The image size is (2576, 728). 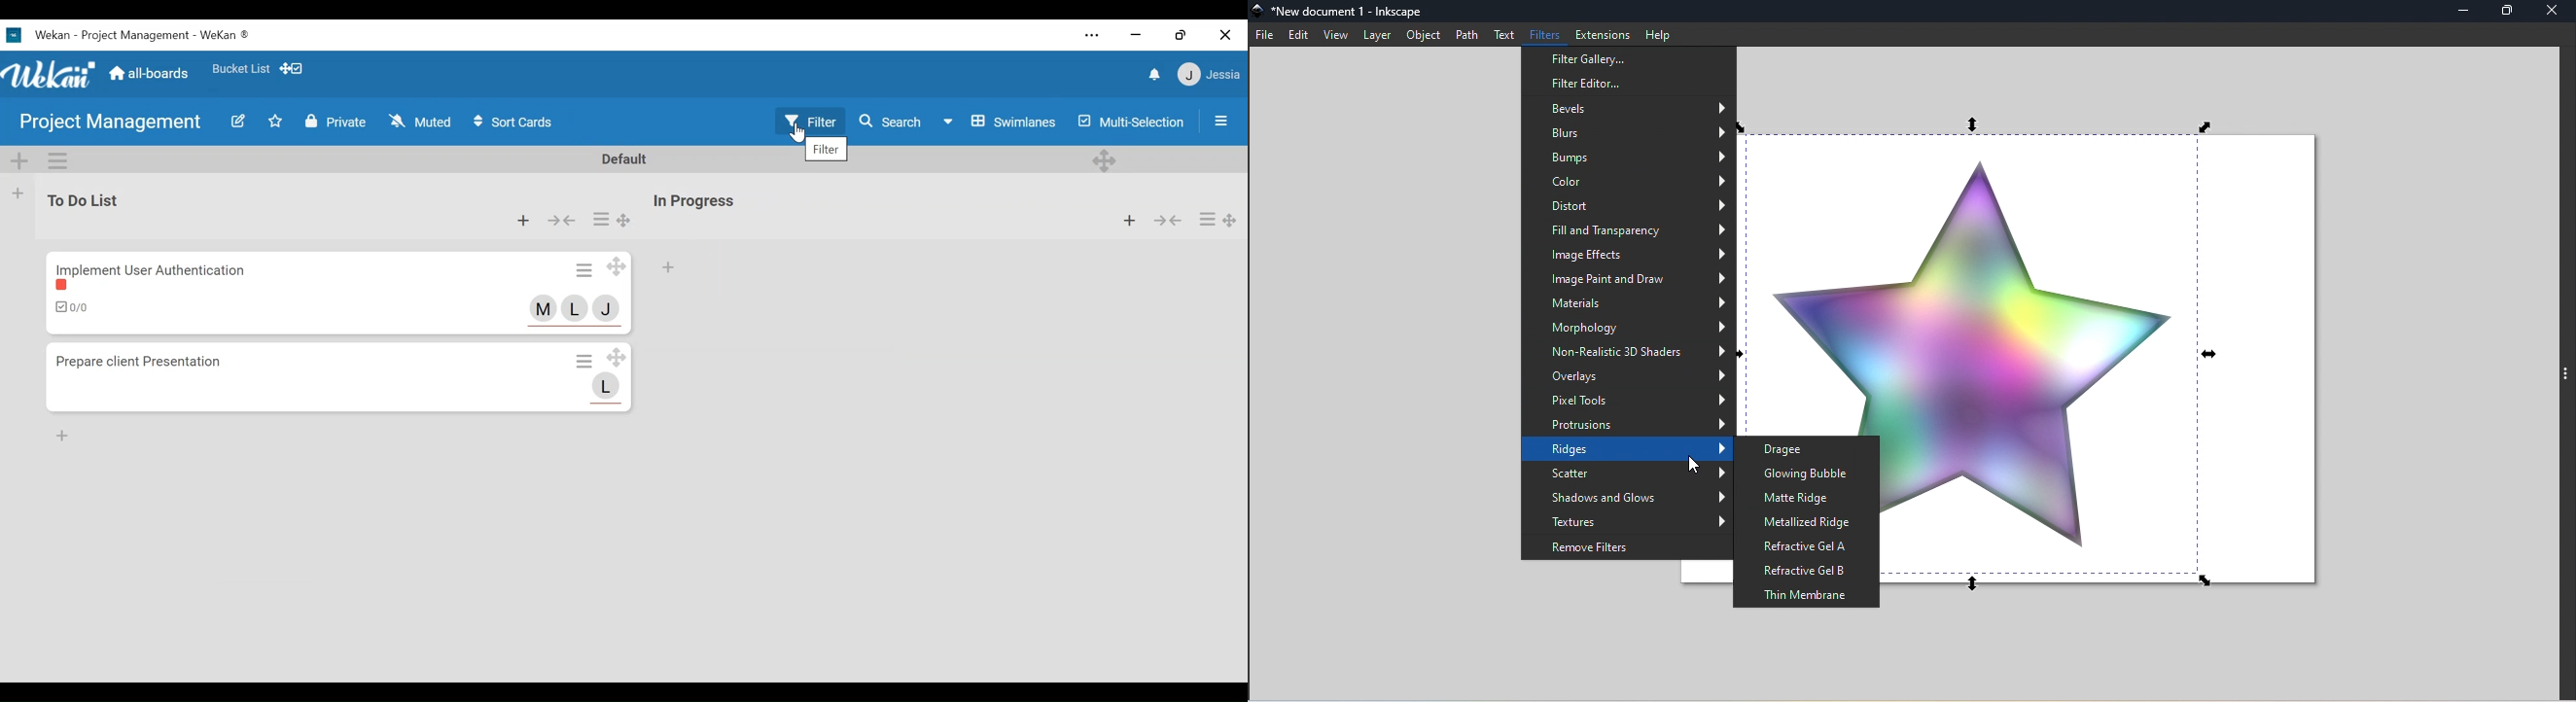 What do you see at coordinates (1208, 75) in the screenshot?
I see `jessia` at bounding box center [1208, 75].